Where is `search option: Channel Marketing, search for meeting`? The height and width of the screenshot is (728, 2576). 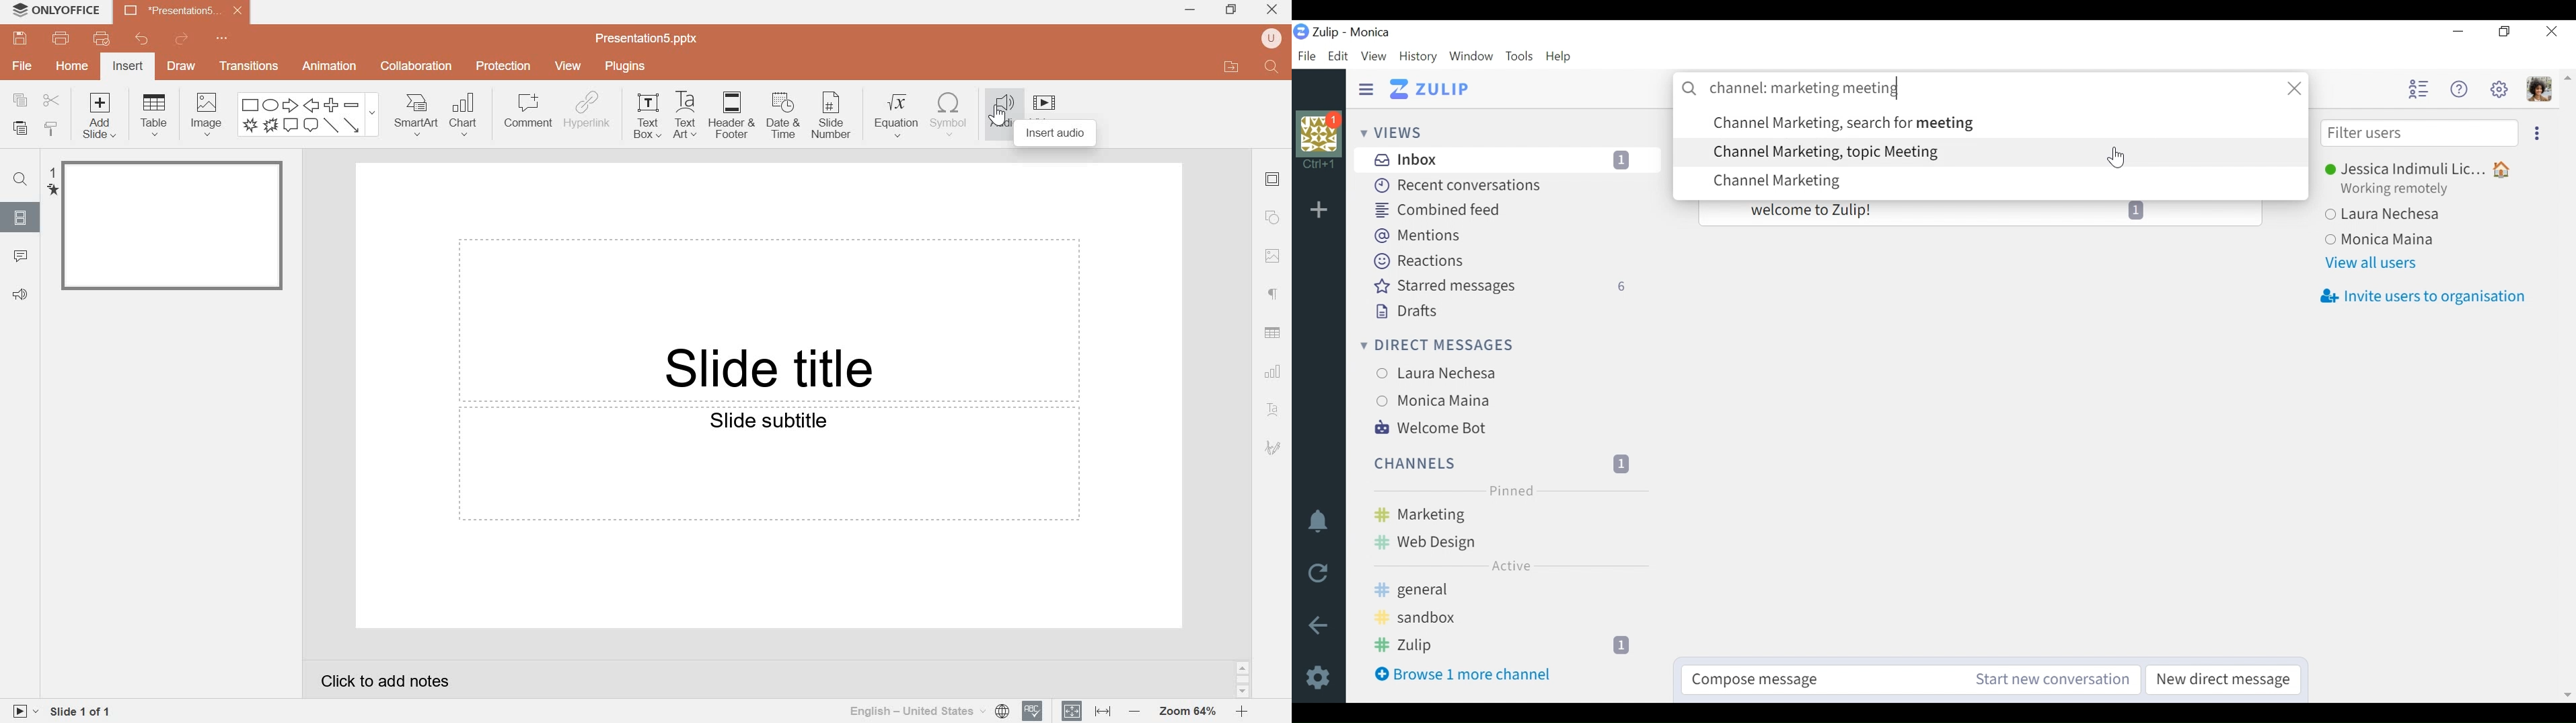 search option: Channel Marketing, search for meeting is located at coordinates (1984, 123).